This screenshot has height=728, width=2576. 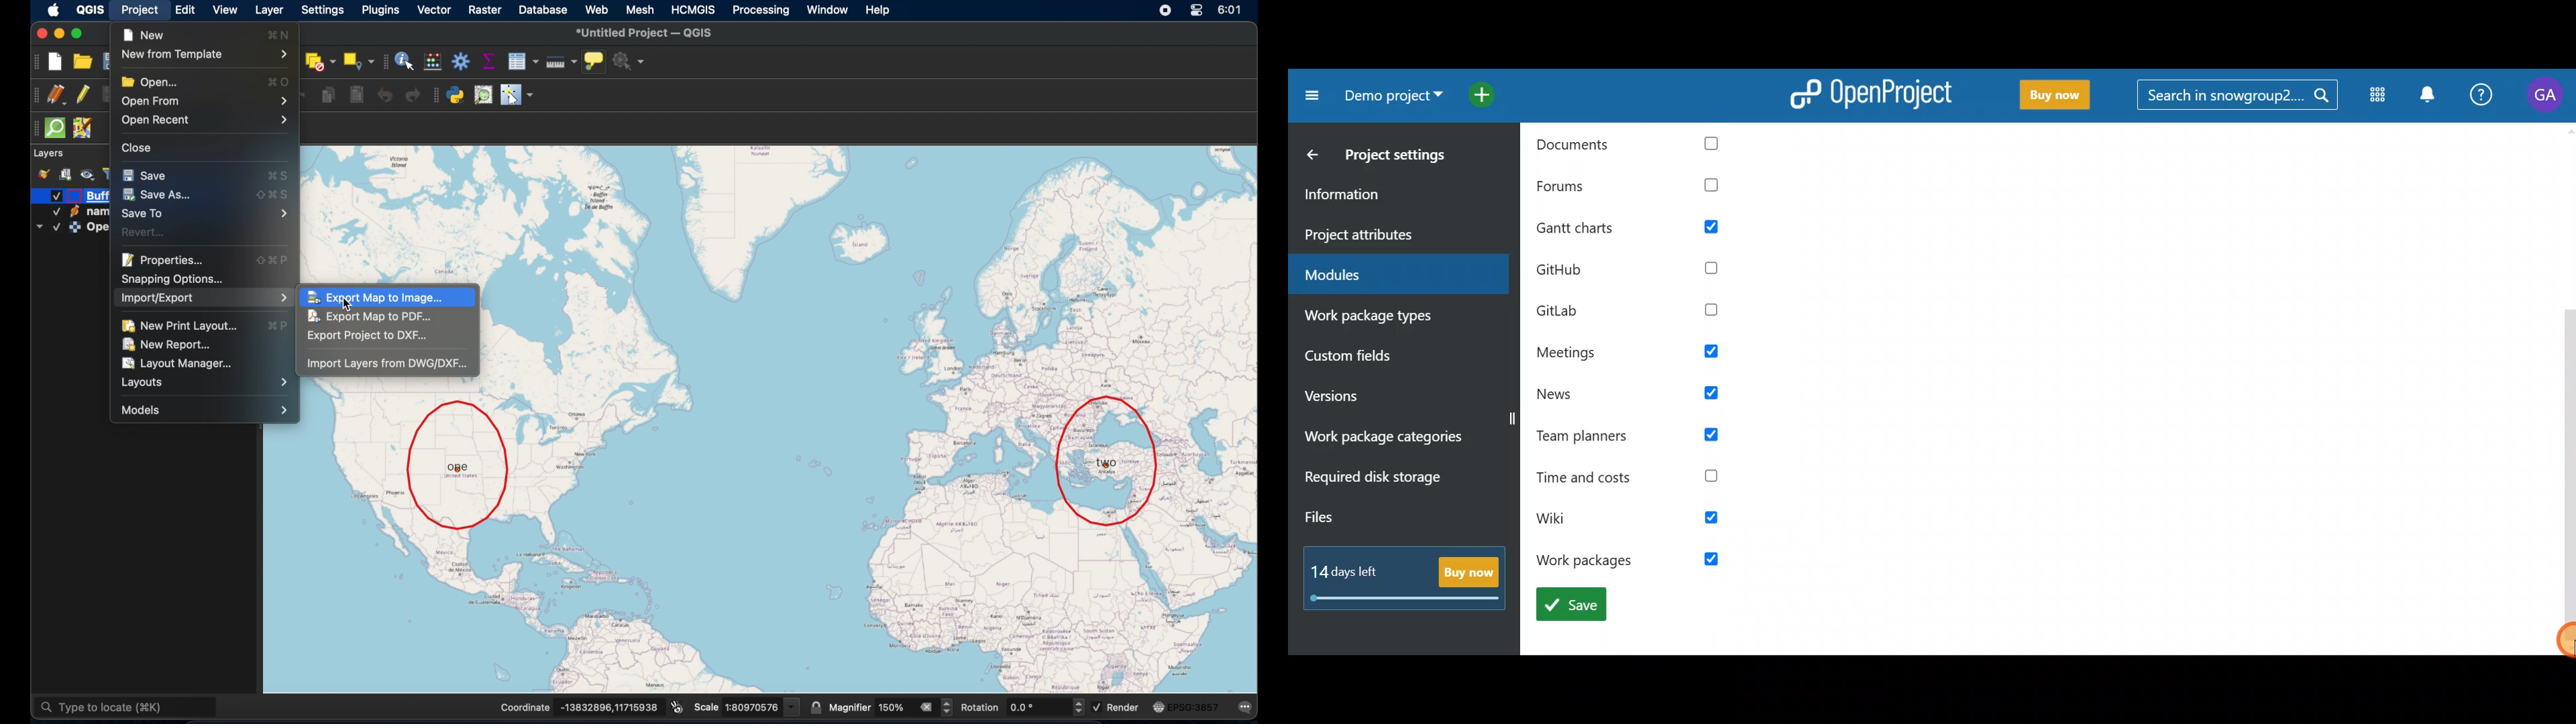 What do you see at coordinates (2479, 98) in the screenshot?
I see `Help` at bounding box center [2479, 98].